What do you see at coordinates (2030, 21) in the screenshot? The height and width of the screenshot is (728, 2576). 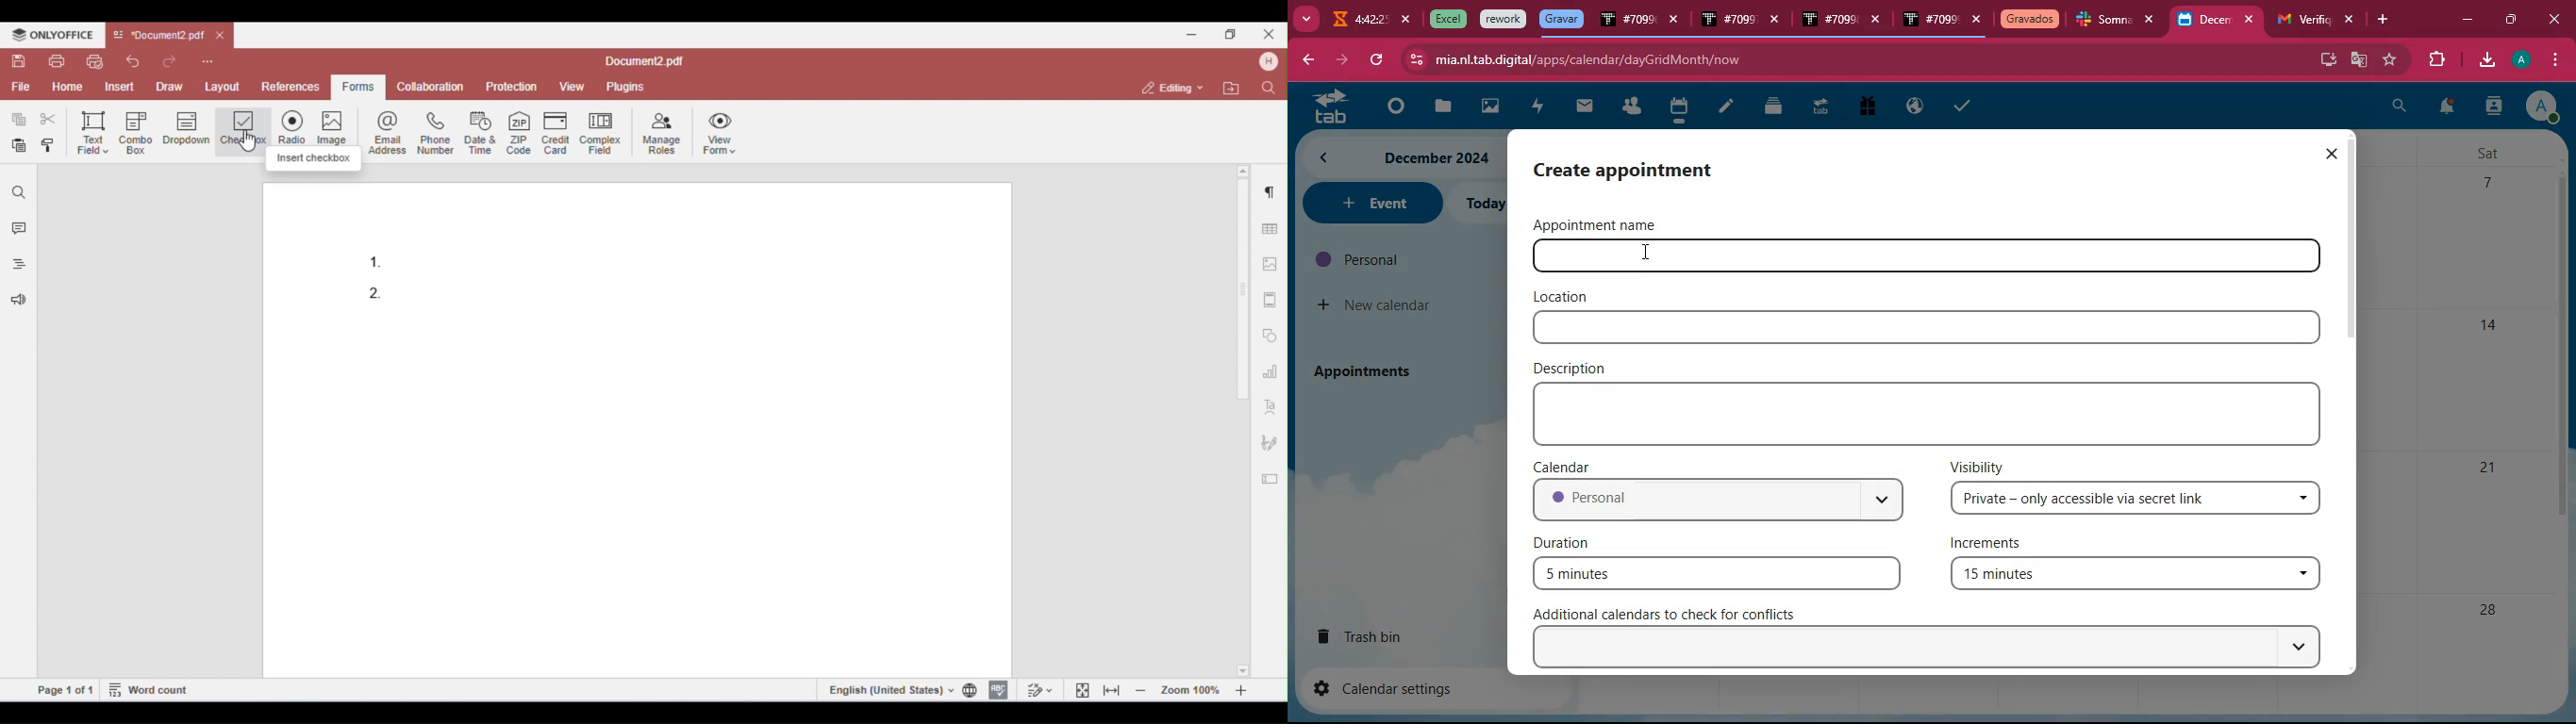 I see `tab` at bounding box center [2030, 21].